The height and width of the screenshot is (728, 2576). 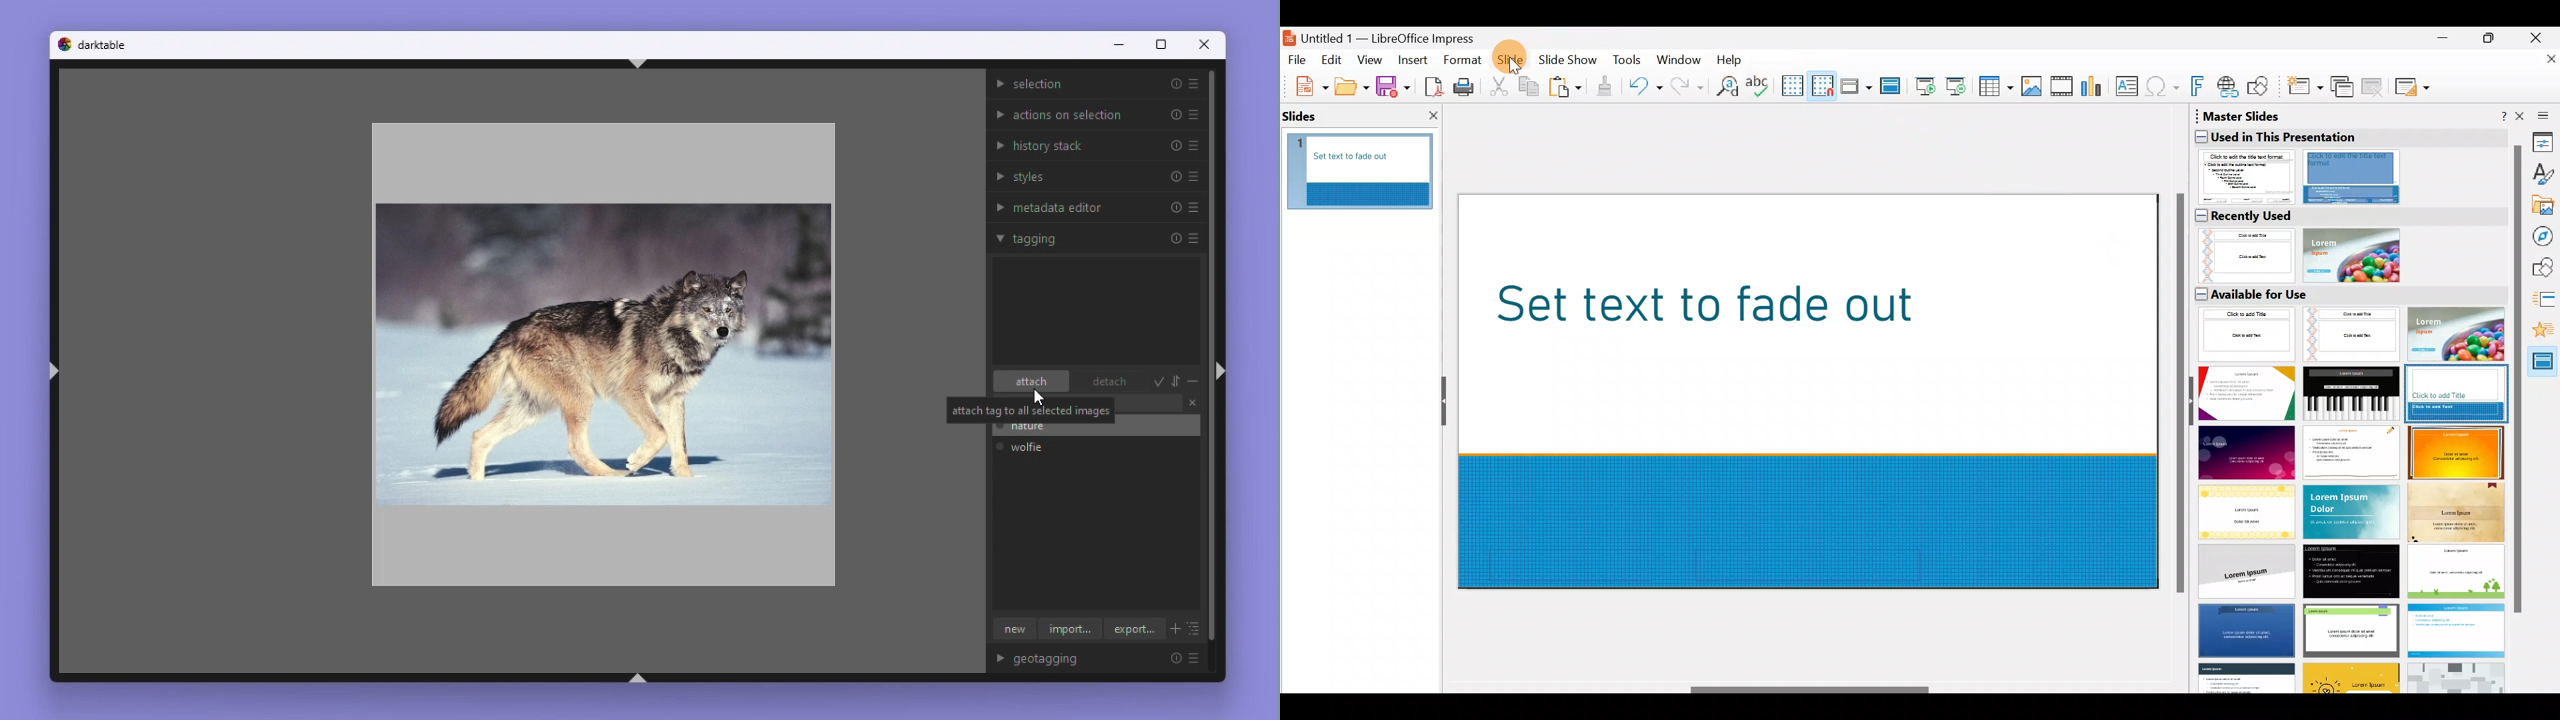 I want to click on Save, so click(x=1393, y=85).